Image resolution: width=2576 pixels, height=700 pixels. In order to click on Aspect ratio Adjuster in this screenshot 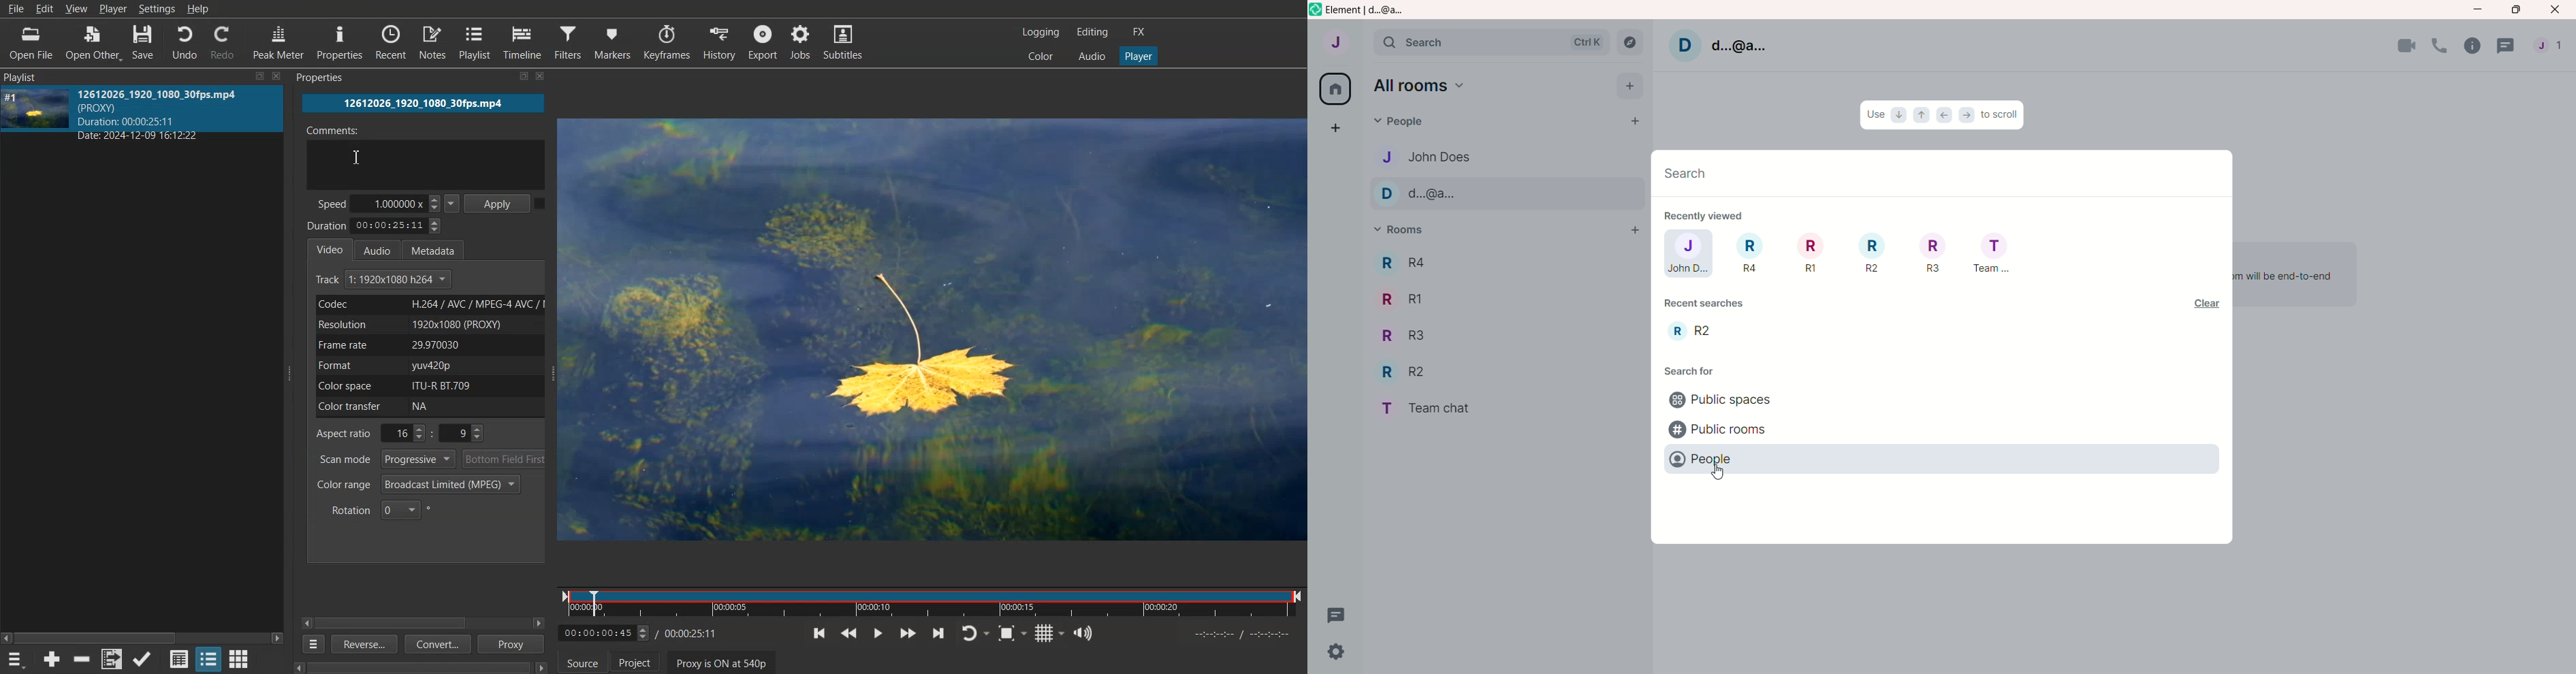, I will do `click(402, 433)`.